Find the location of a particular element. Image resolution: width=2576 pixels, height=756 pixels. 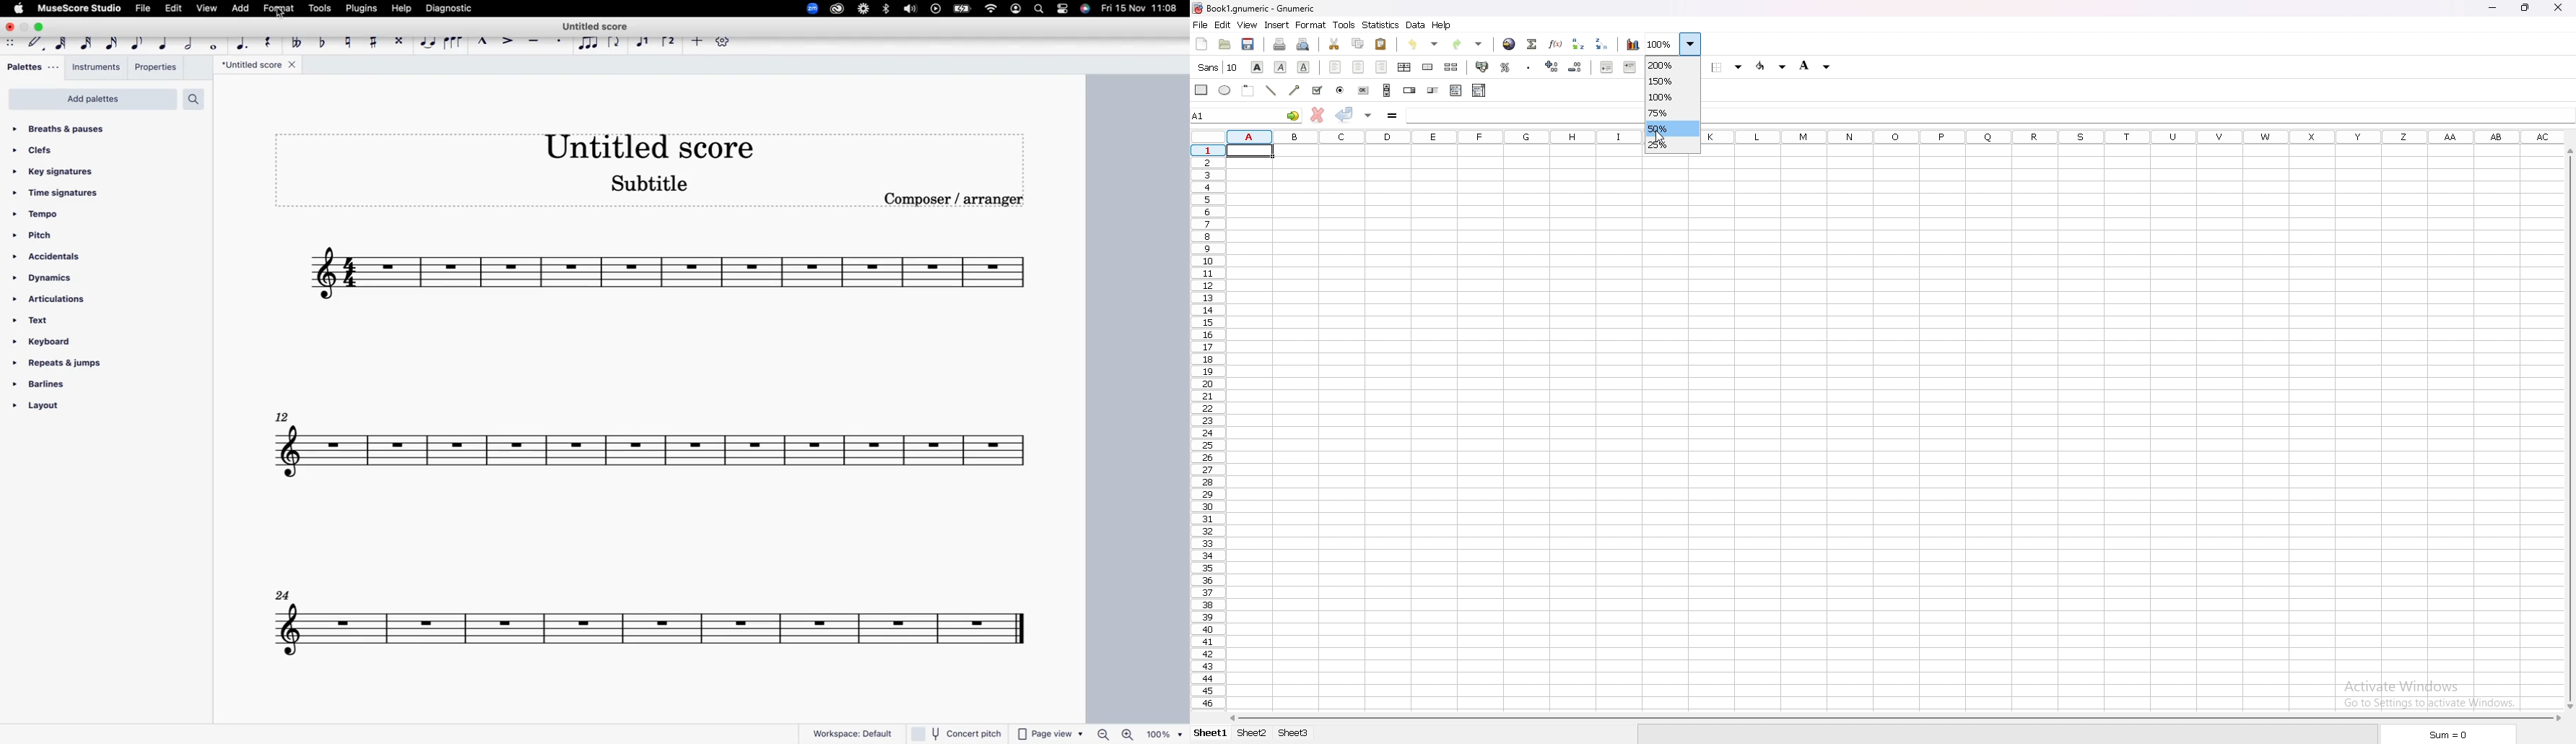

} Book1.gnumeric - Gnumeric is located at coordinates (1261, 9).